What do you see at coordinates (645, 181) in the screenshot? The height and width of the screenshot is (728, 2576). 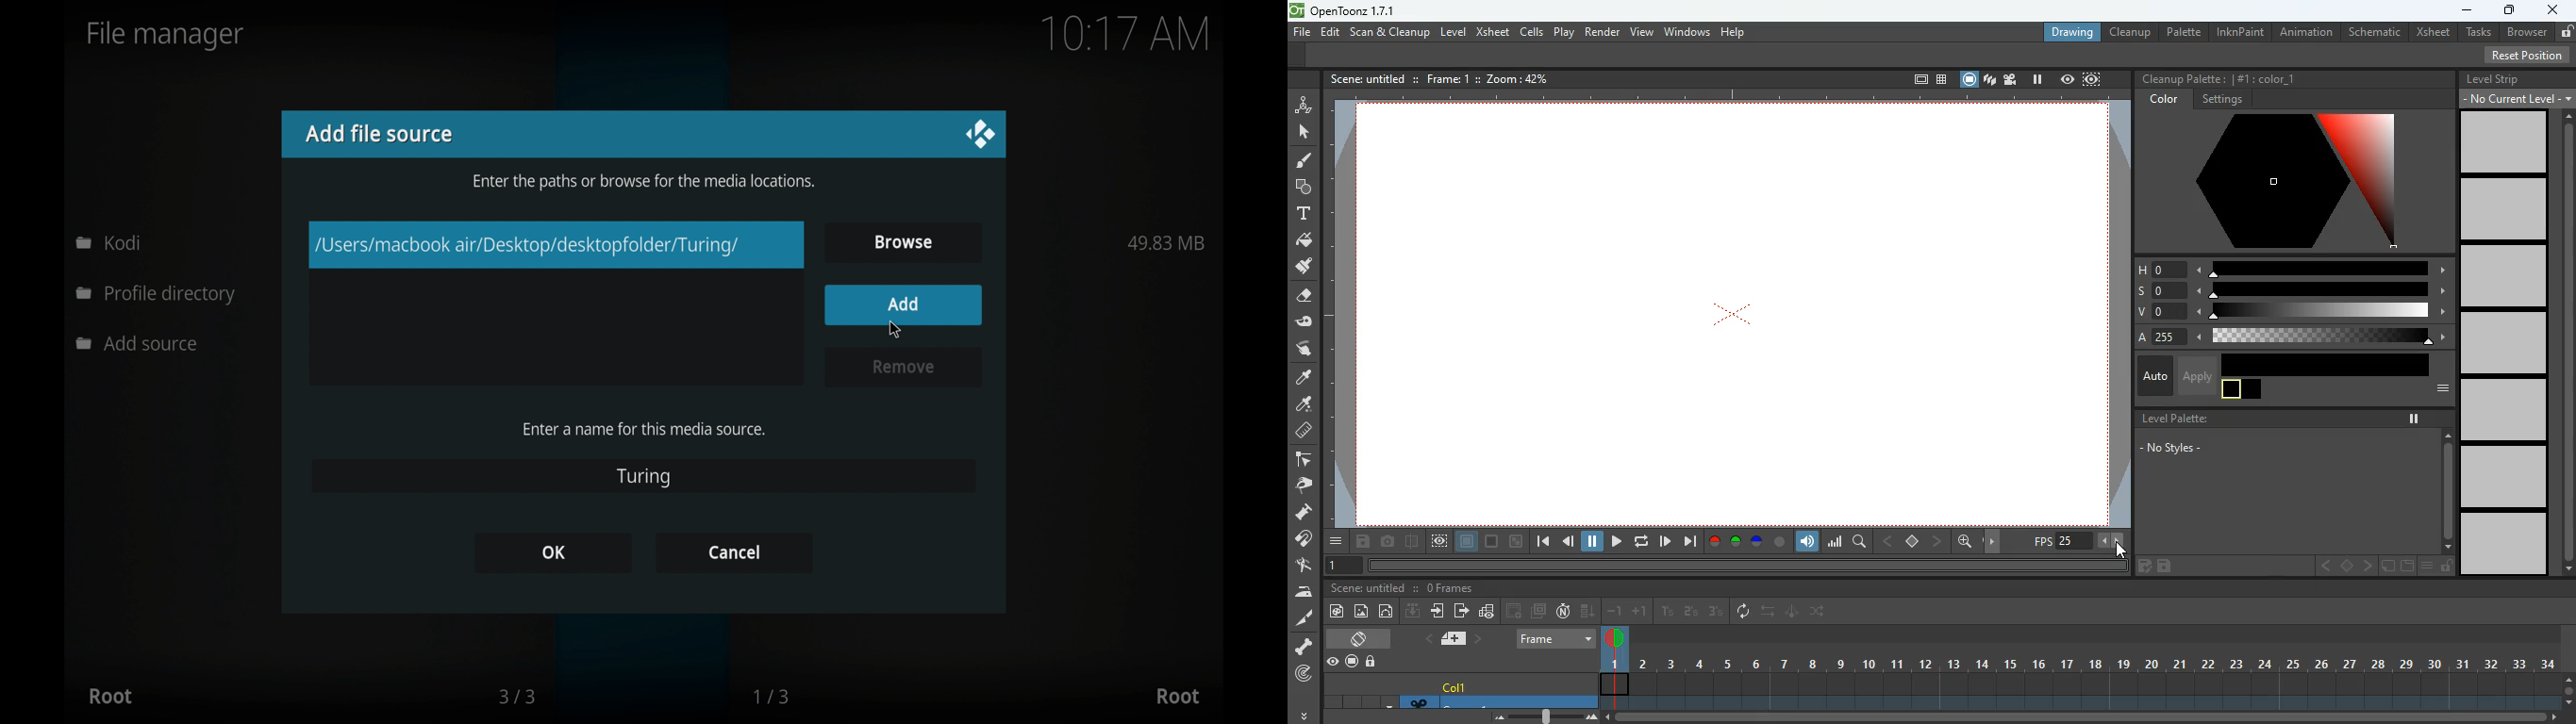 I see `enter the paths or browse for the media locations` at bounding box center [645, 181].